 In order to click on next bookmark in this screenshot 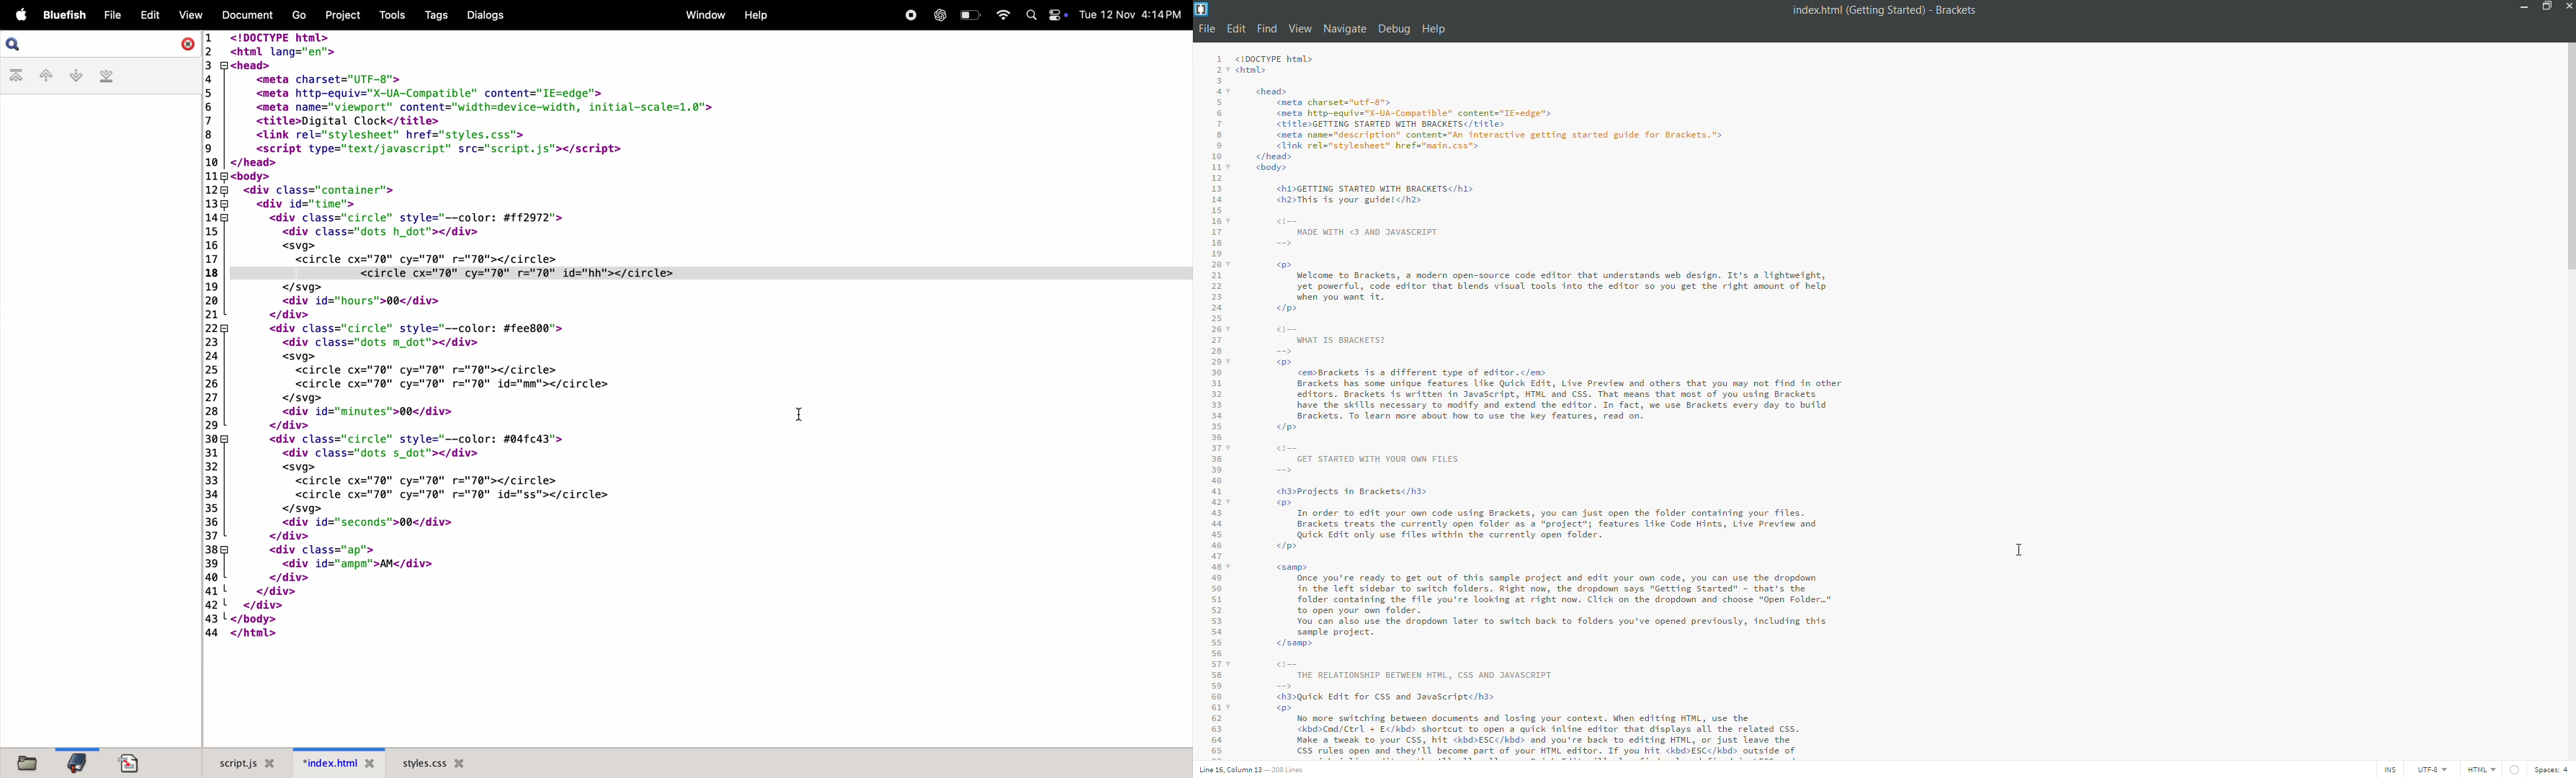, I will do `click(73, 76)`.